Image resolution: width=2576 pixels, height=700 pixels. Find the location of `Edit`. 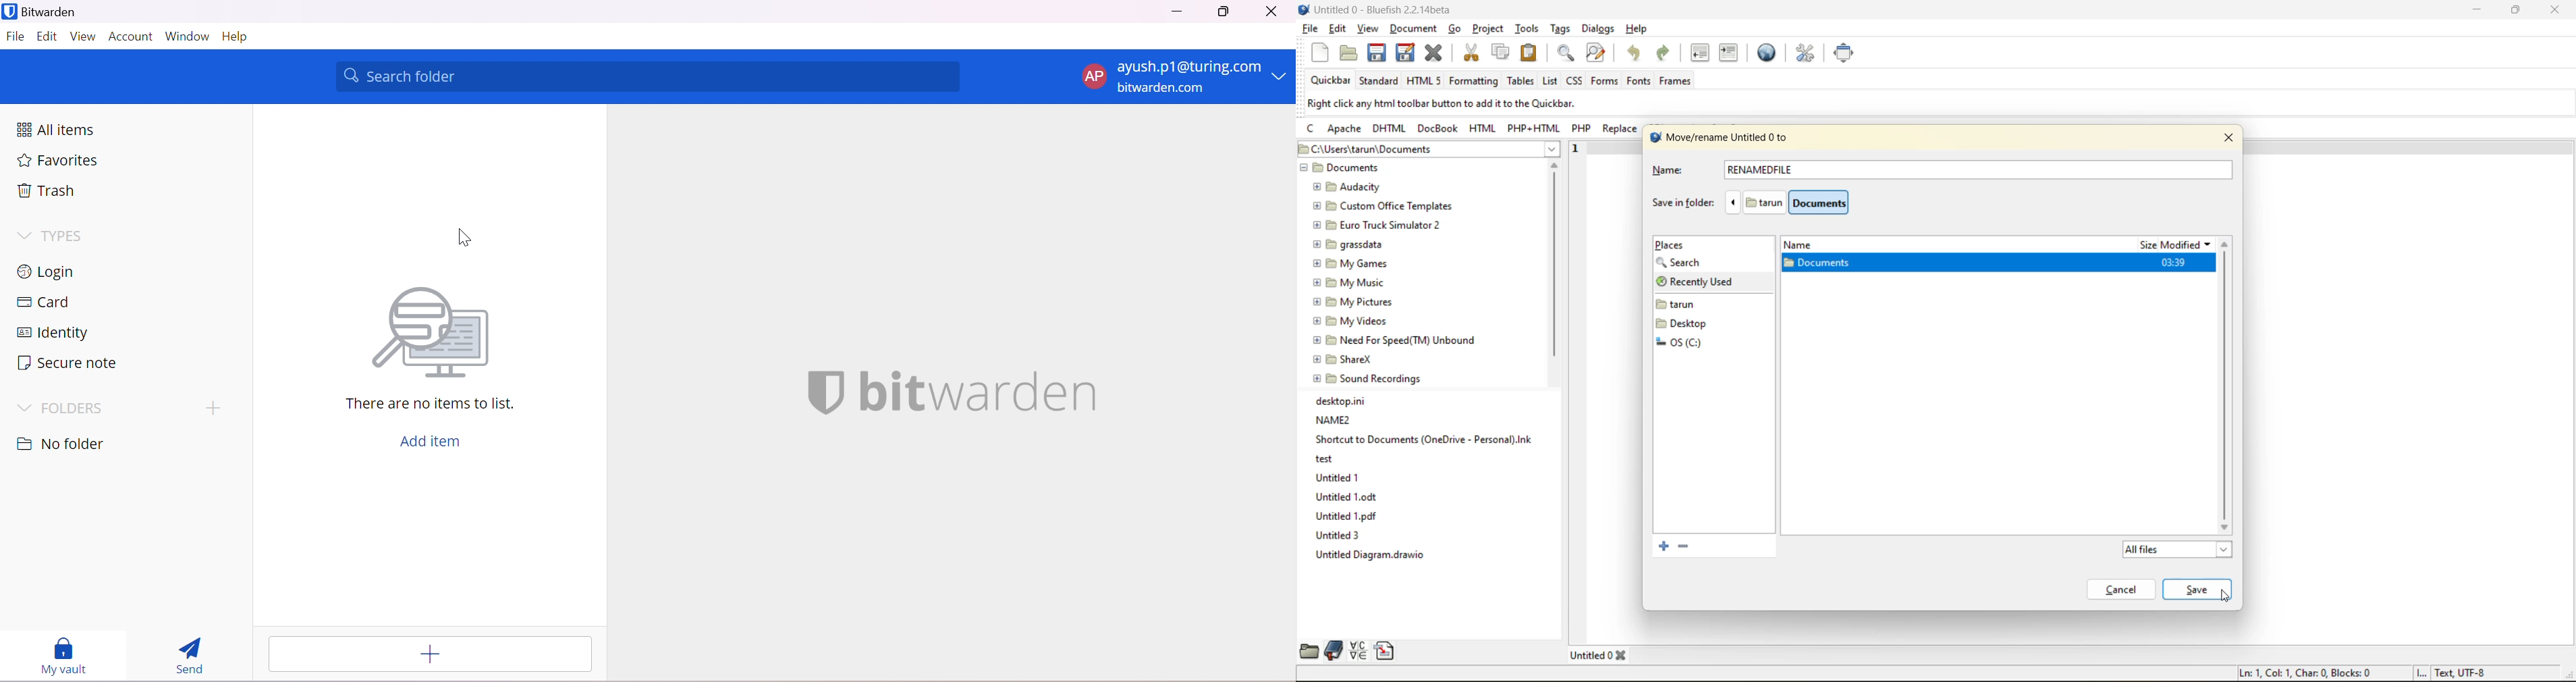

Edit is located at coordinates (47, 38).